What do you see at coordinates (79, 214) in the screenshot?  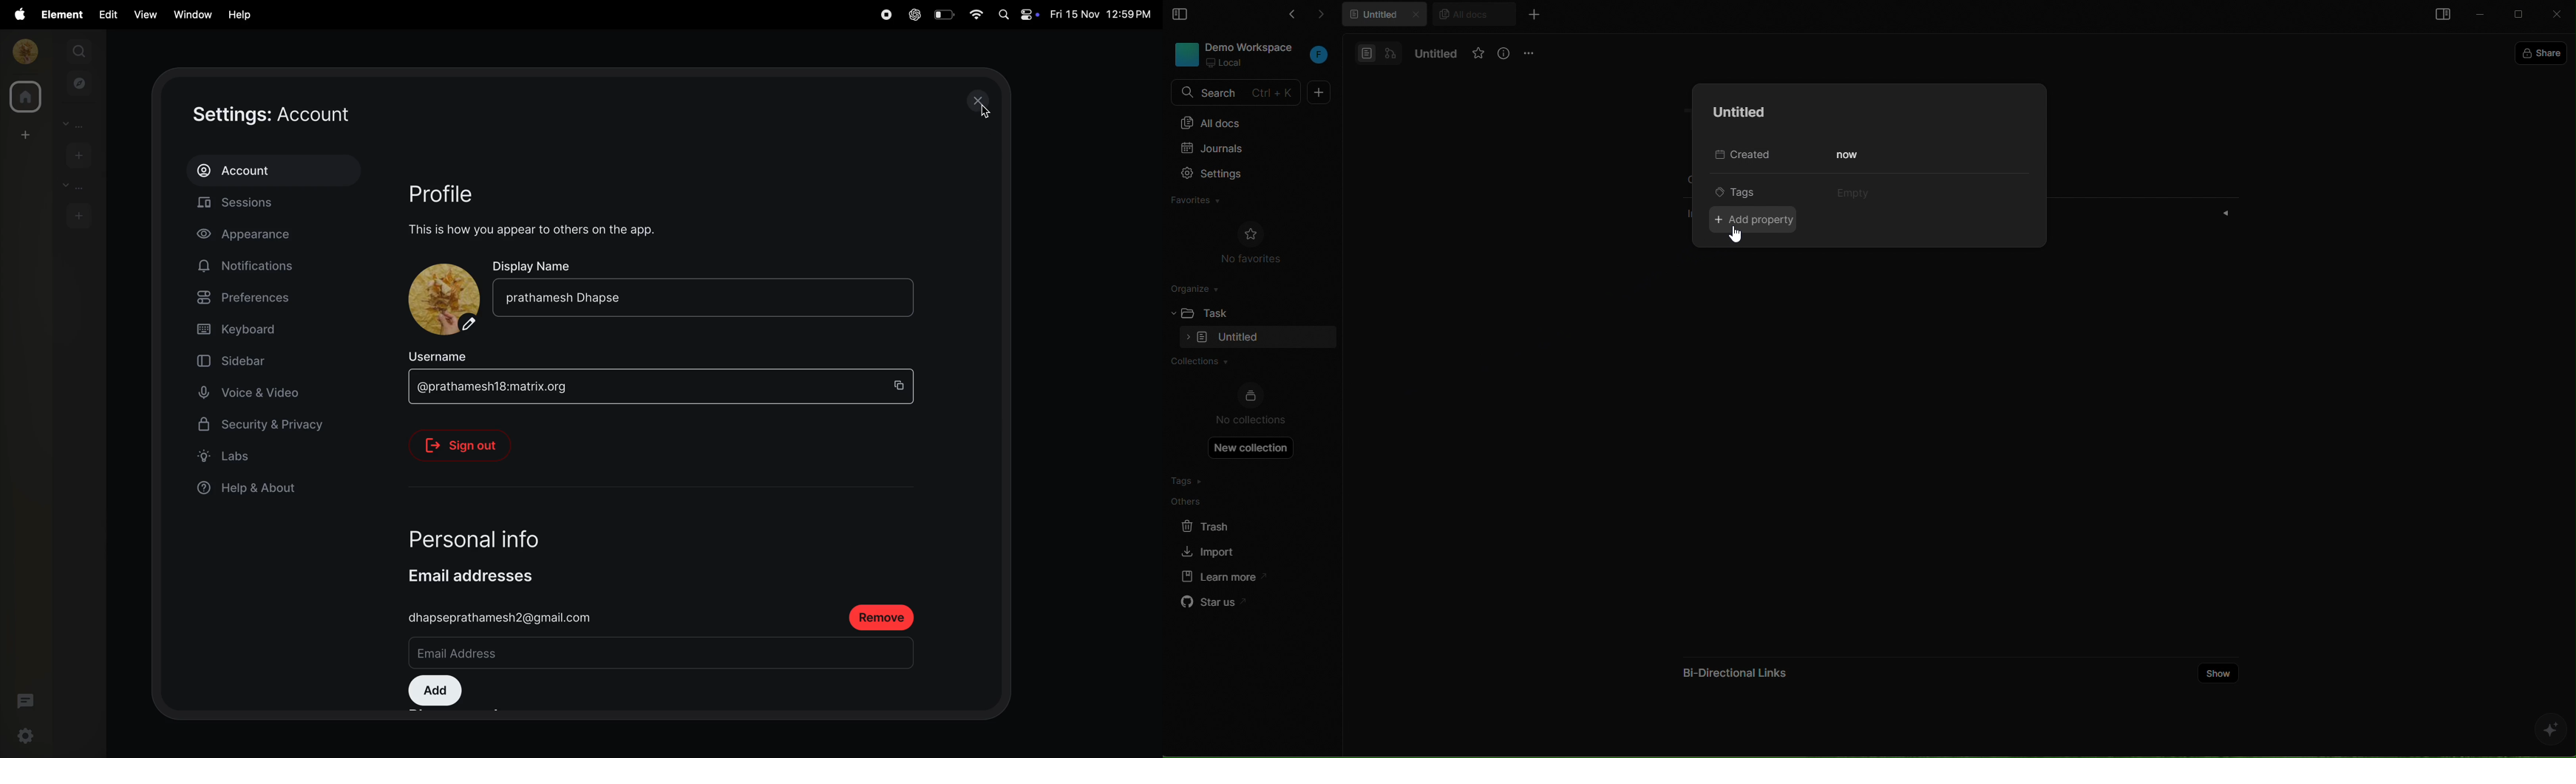 I see `add rooms` at bounding box center [79, 214].